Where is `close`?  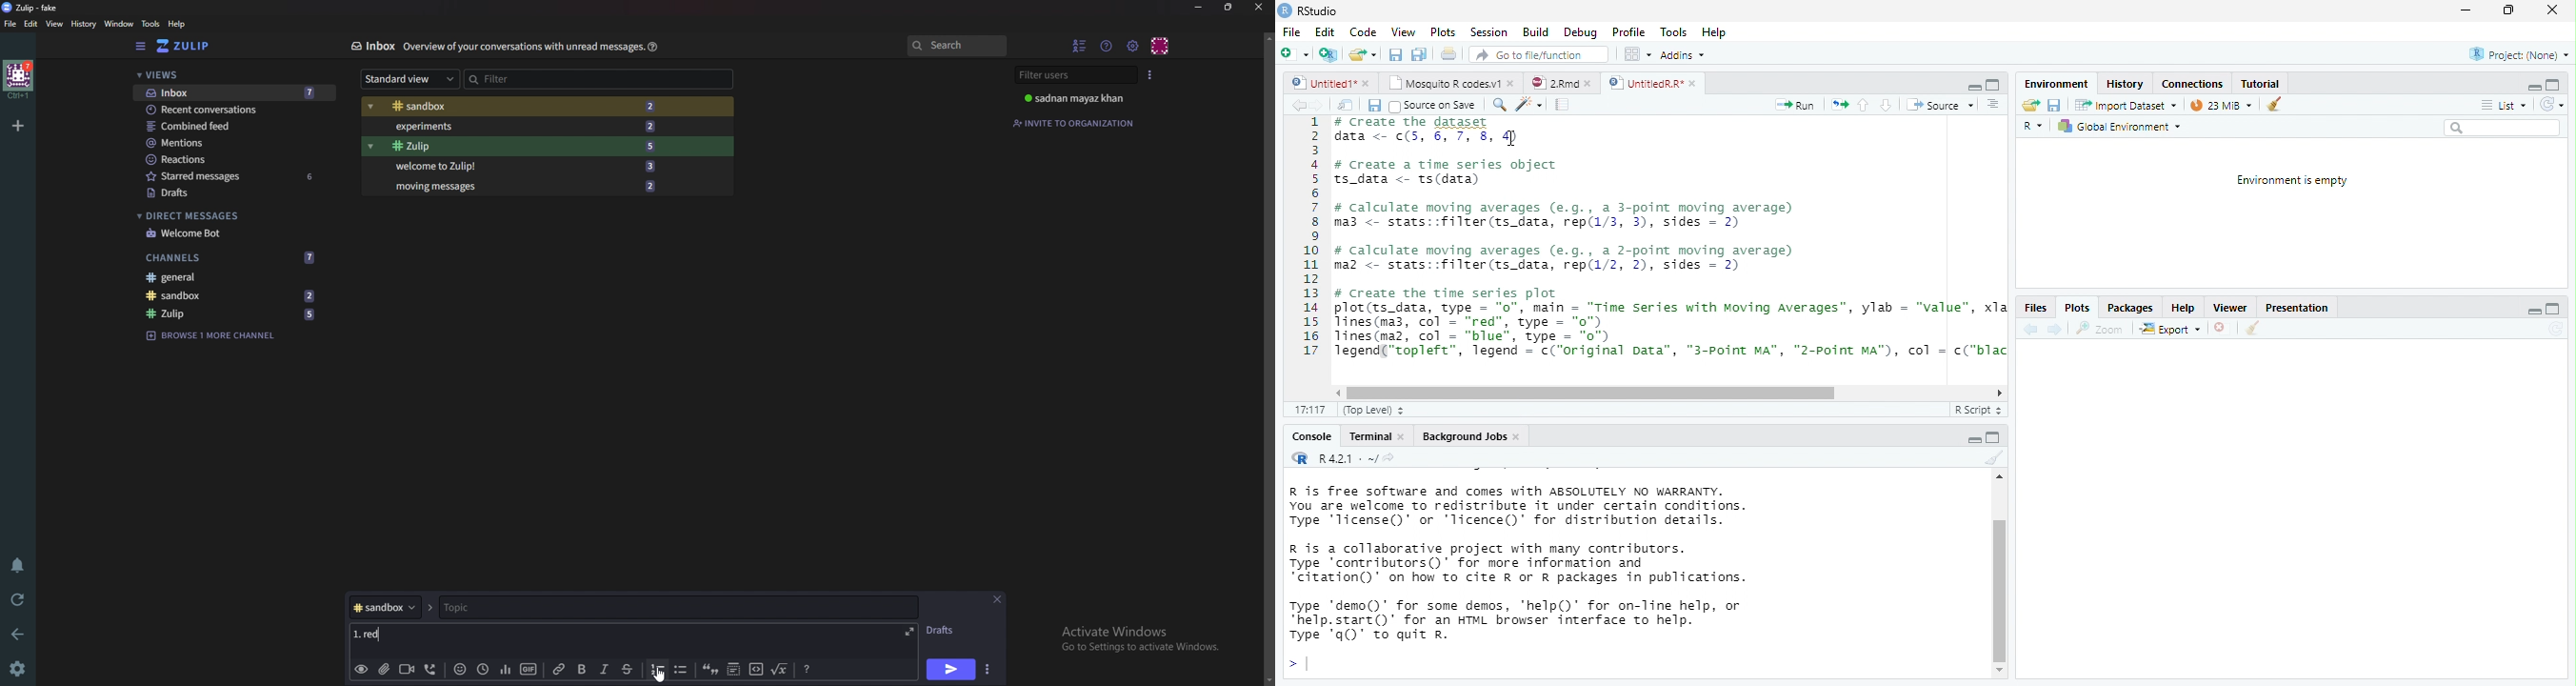
close is located at coordinates (1259, 7).